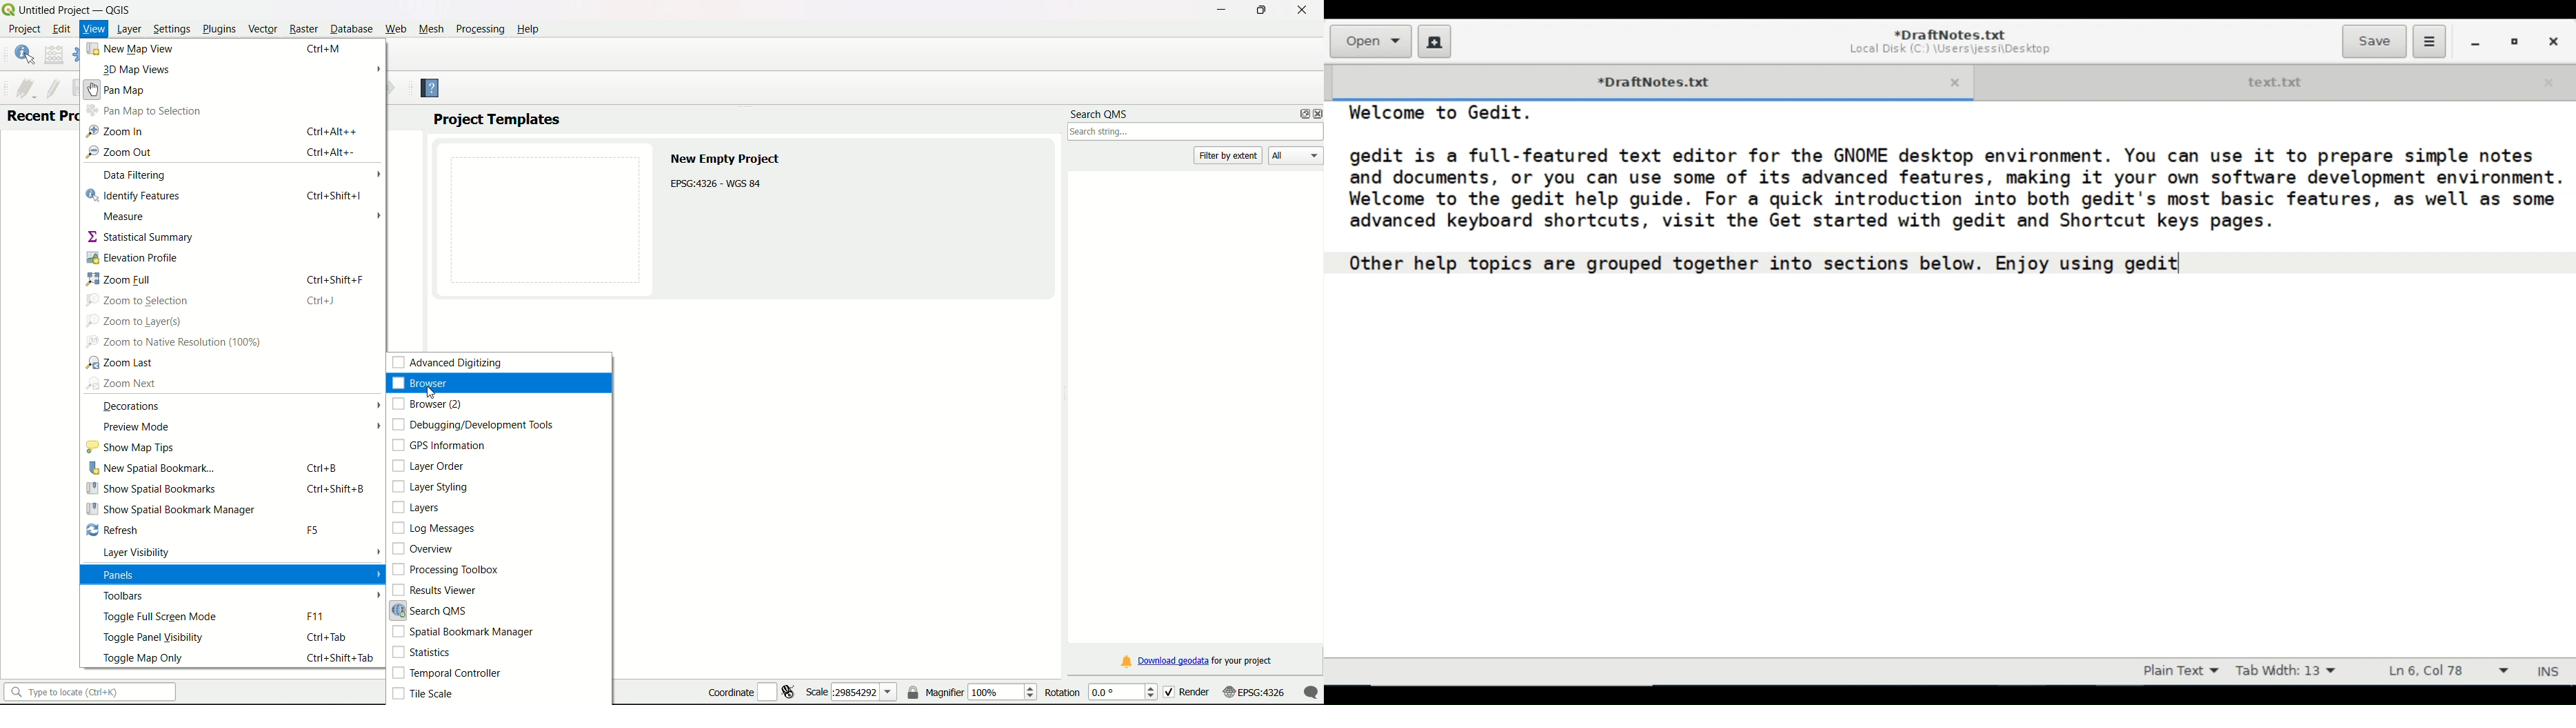 This screenshot has height=728, width=2576. What do you see at coordinates (1199, 693) in the screenshot?
I see `render` at bounding box center [1199, 693].